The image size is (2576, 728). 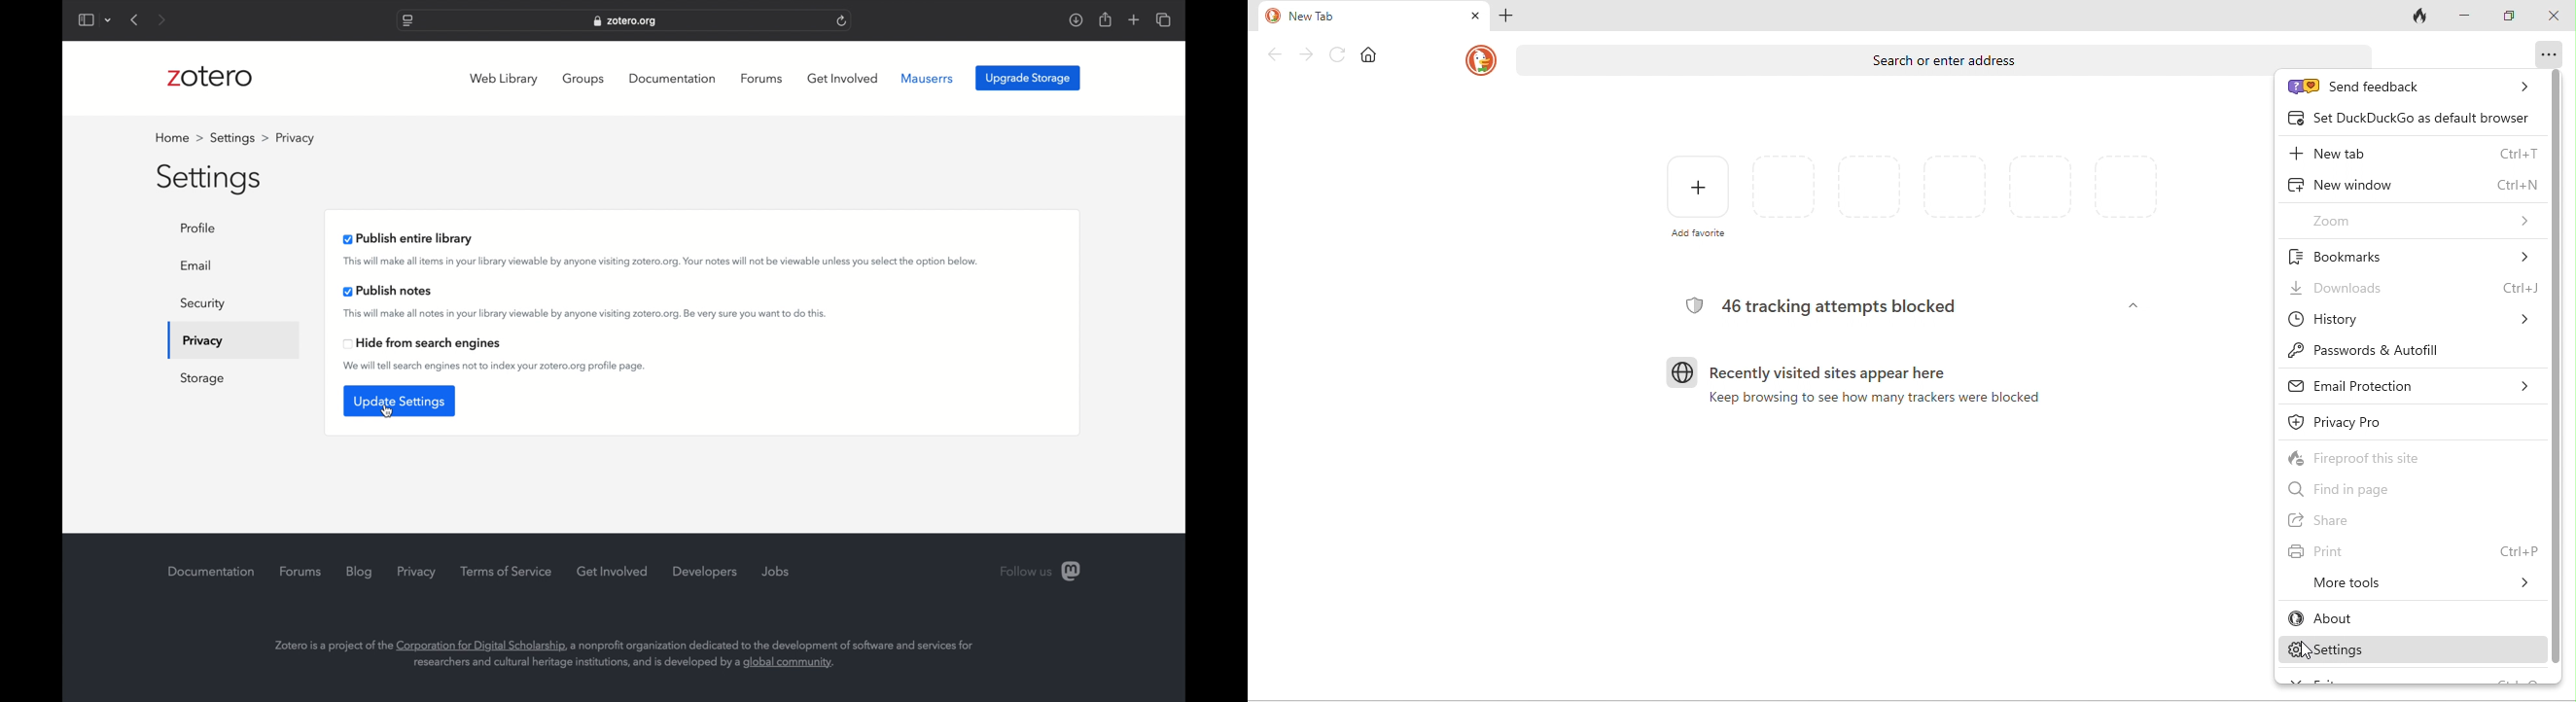 I want to click on privacy pro, so click(x=2355, y=424).